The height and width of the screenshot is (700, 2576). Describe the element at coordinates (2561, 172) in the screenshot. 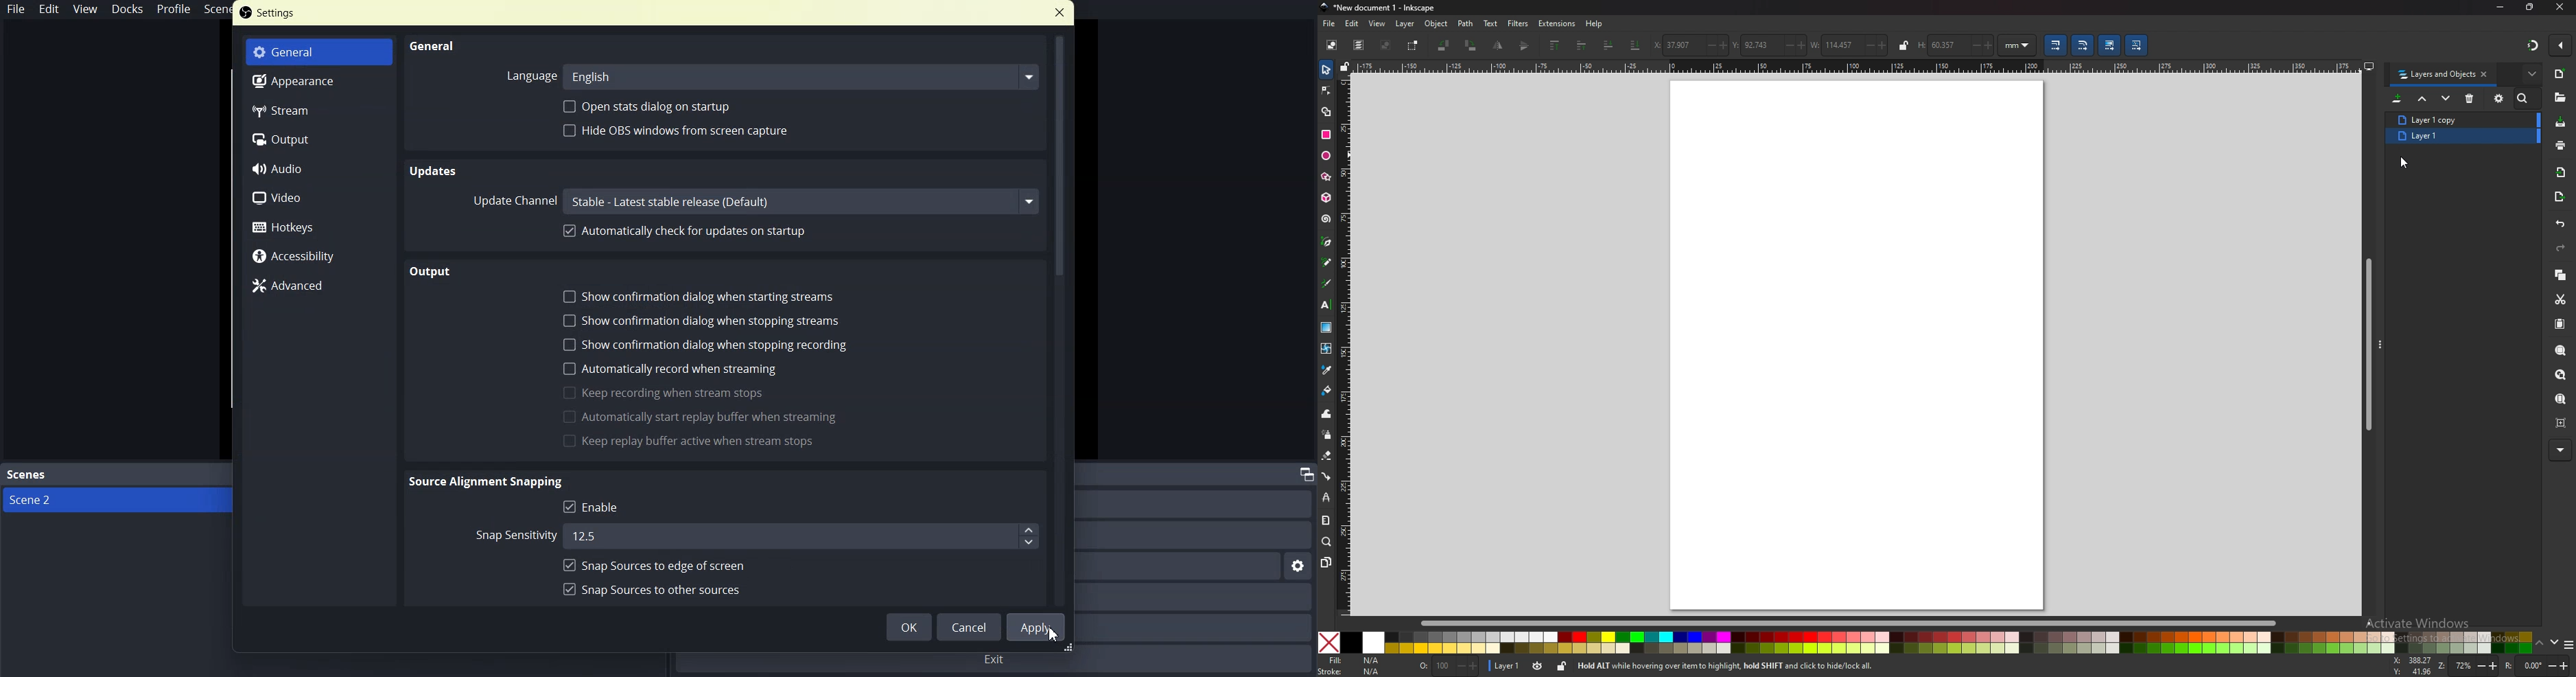

I see `import` at that location.